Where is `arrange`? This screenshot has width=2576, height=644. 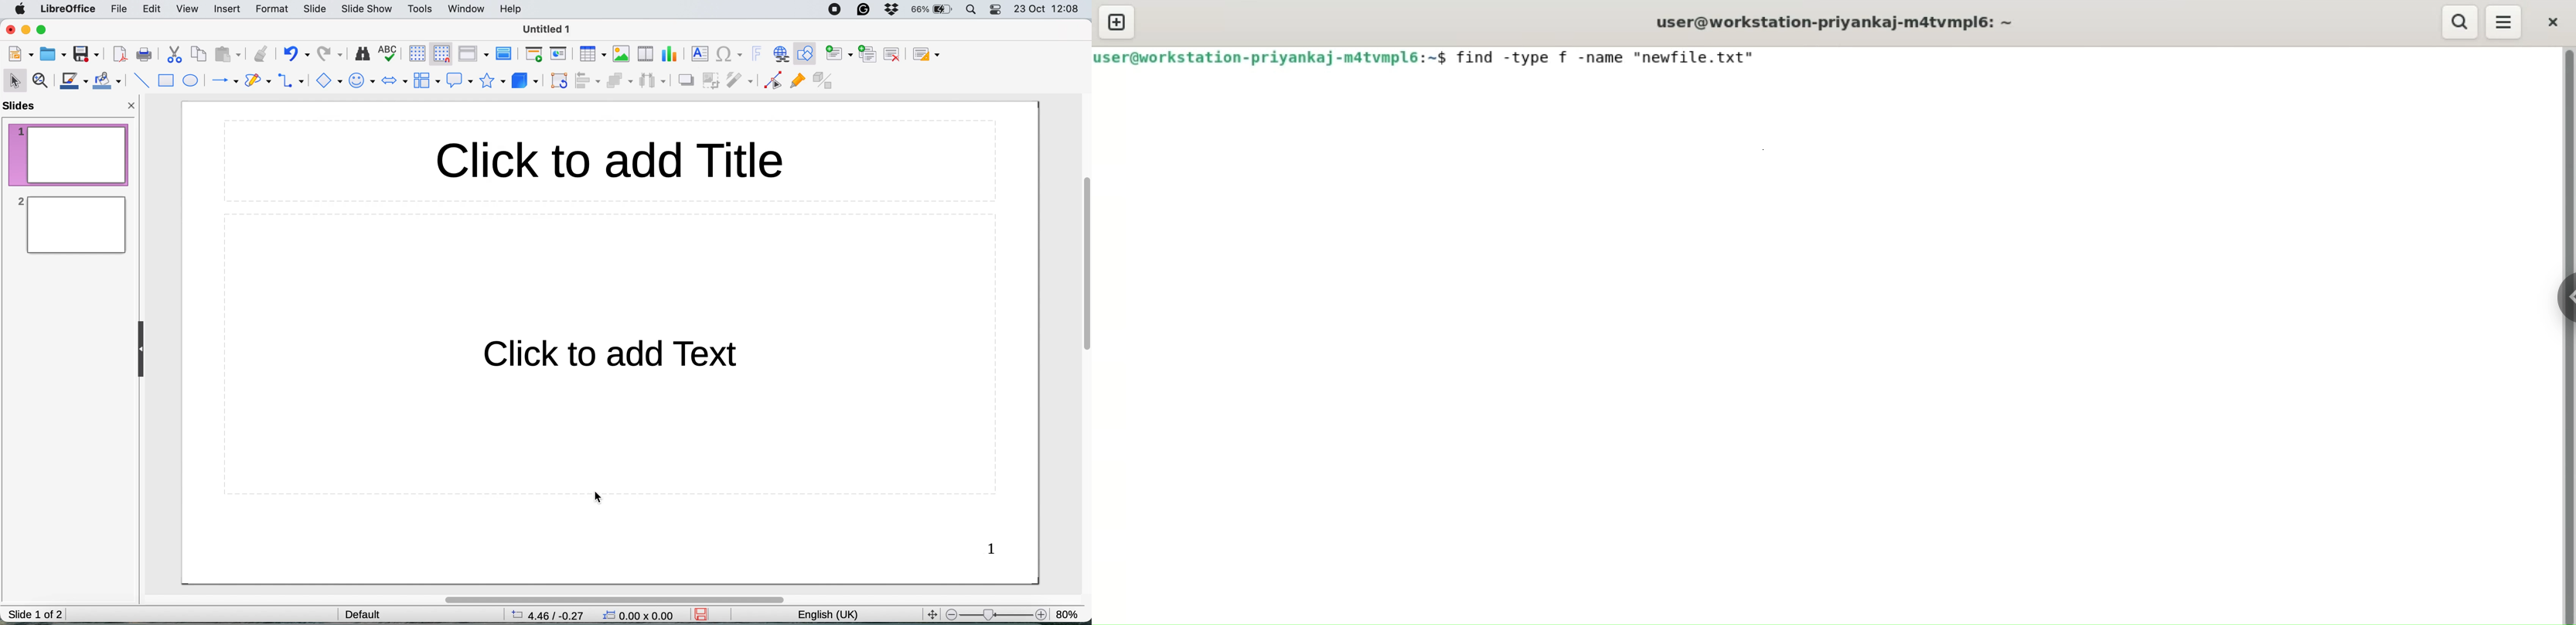
arrange is located at coordinates (619, 82).